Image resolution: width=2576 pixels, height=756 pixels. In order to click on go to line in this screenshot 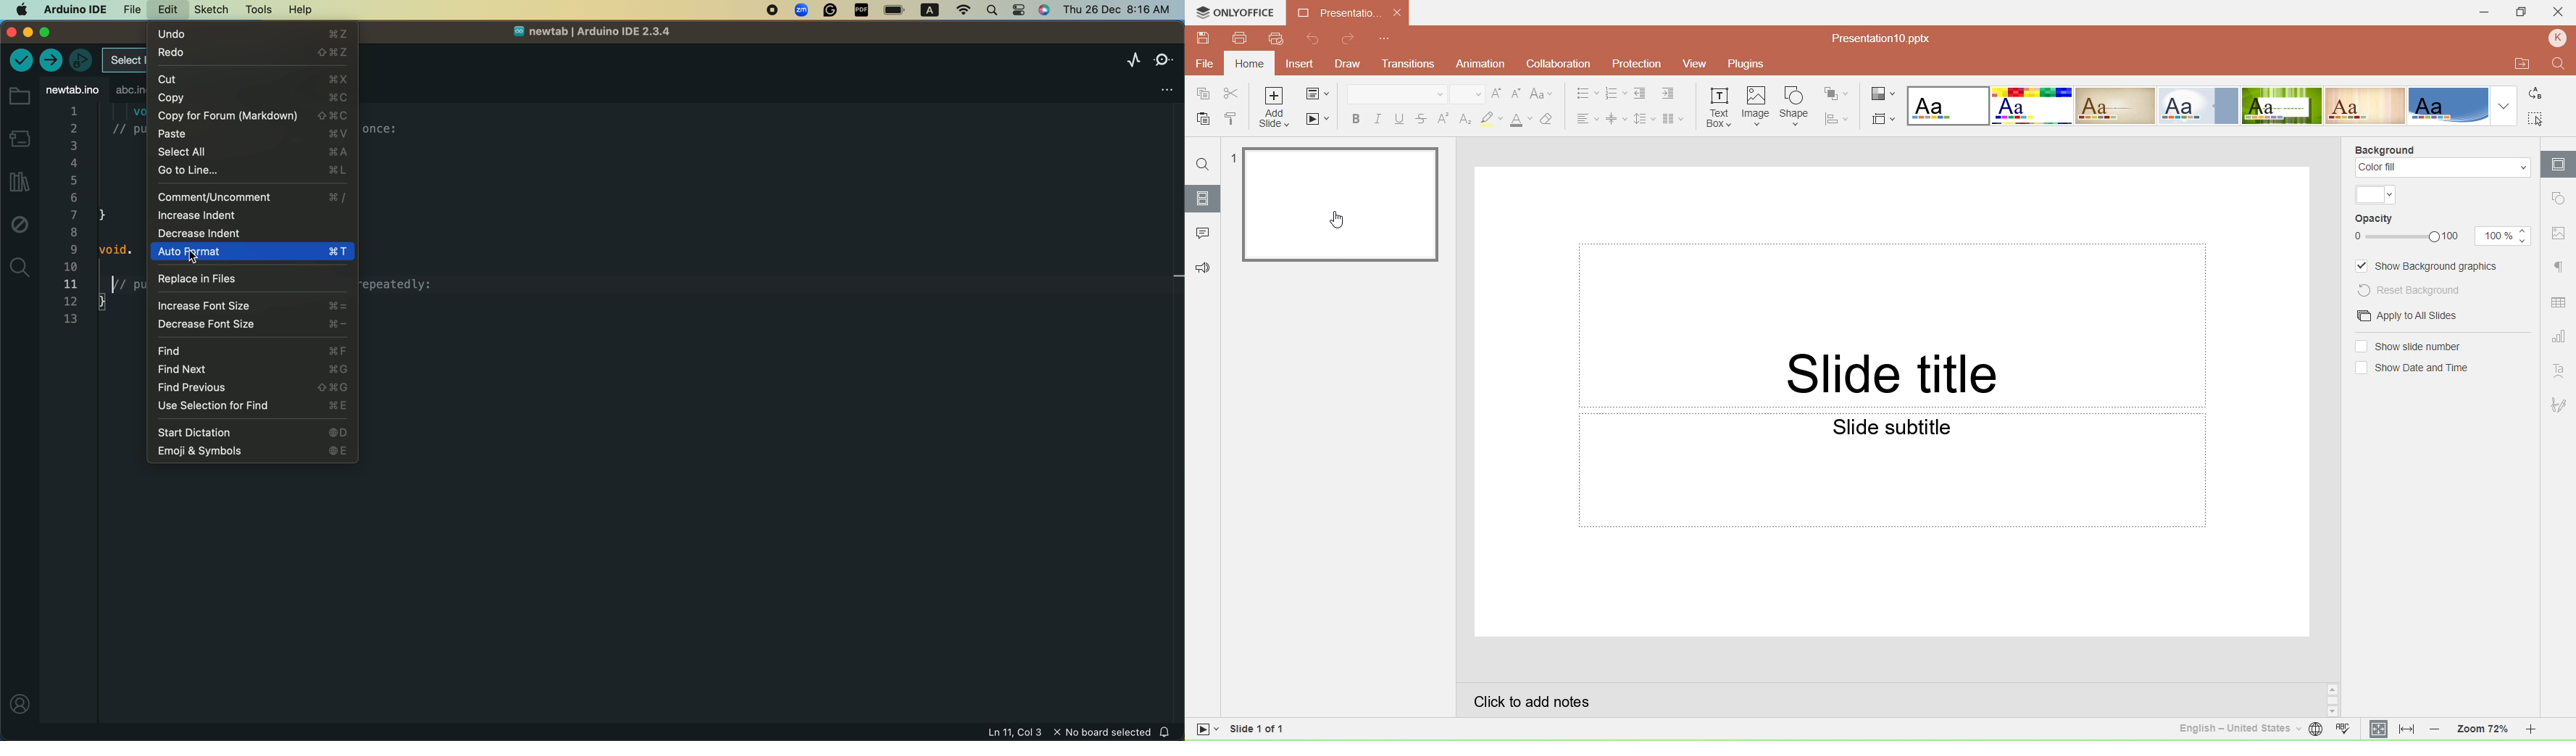, I will do `click(251, 170)`.